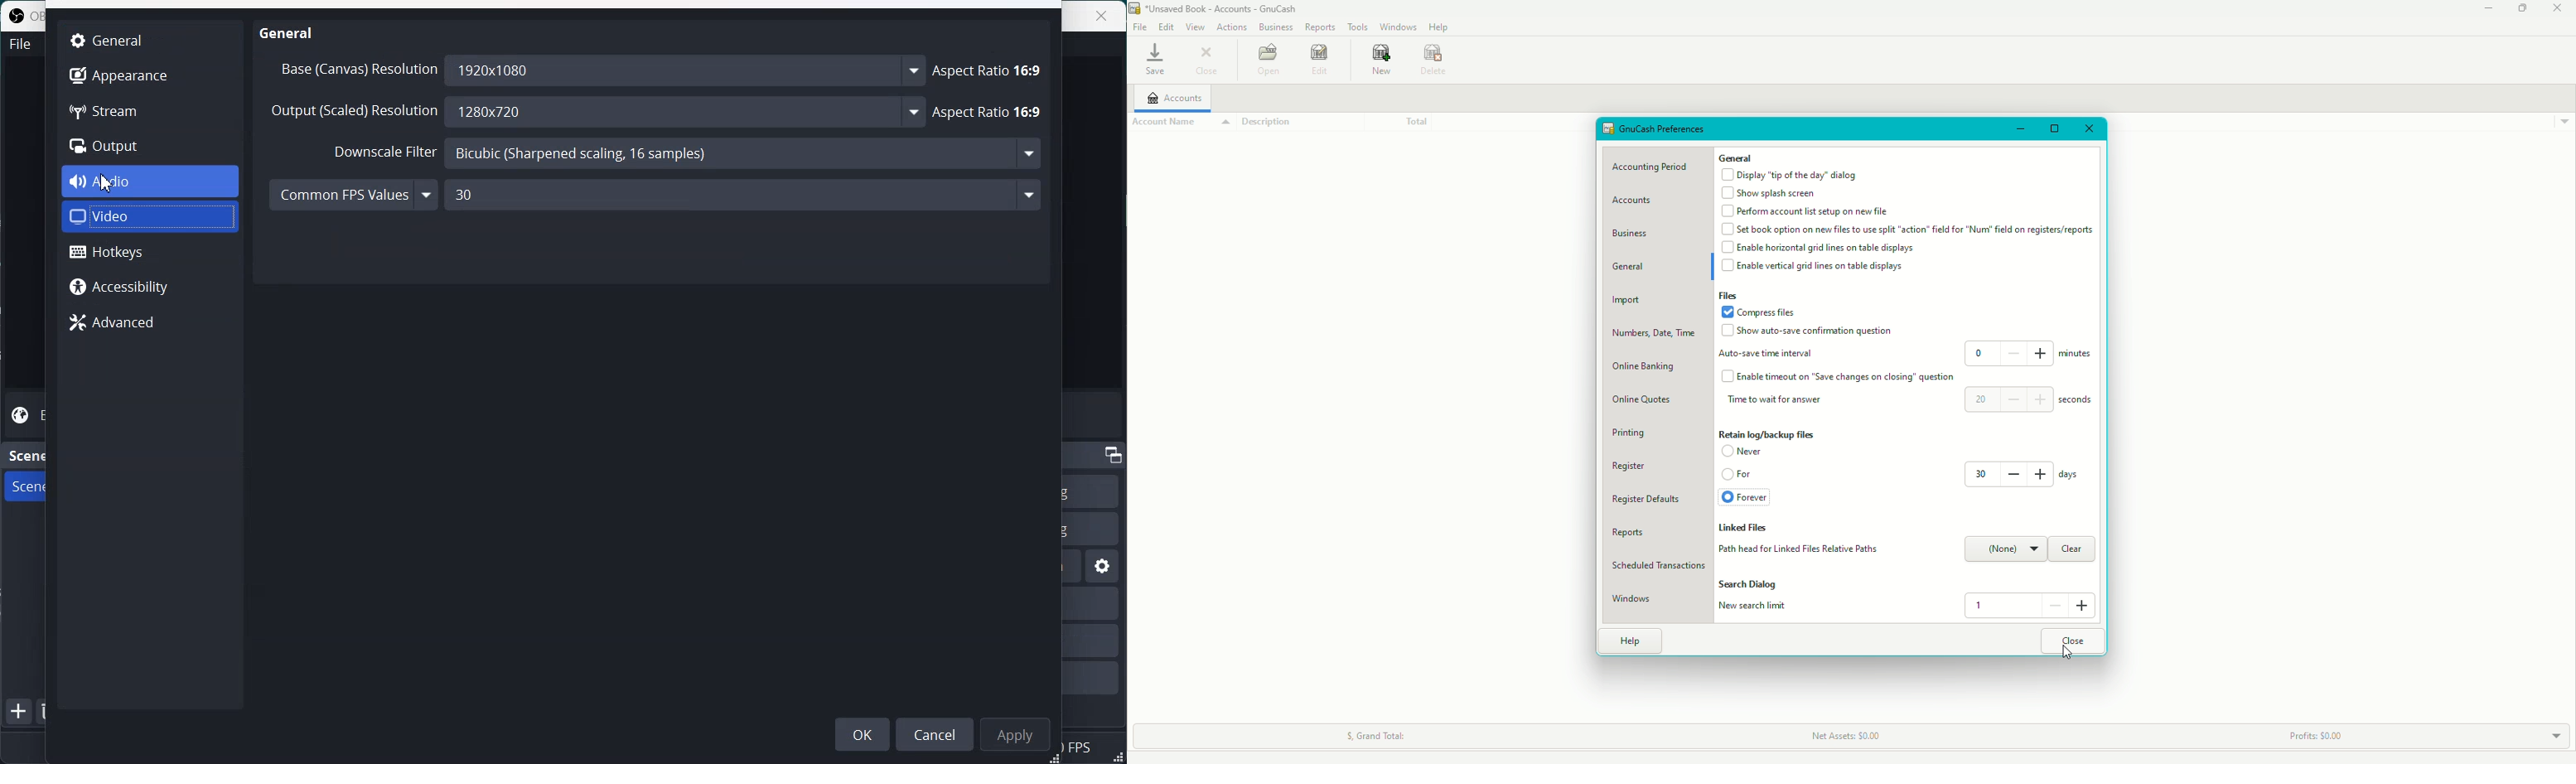 This screenshot has height=784, width=2576. I want to click on OK, so click(862, 733).